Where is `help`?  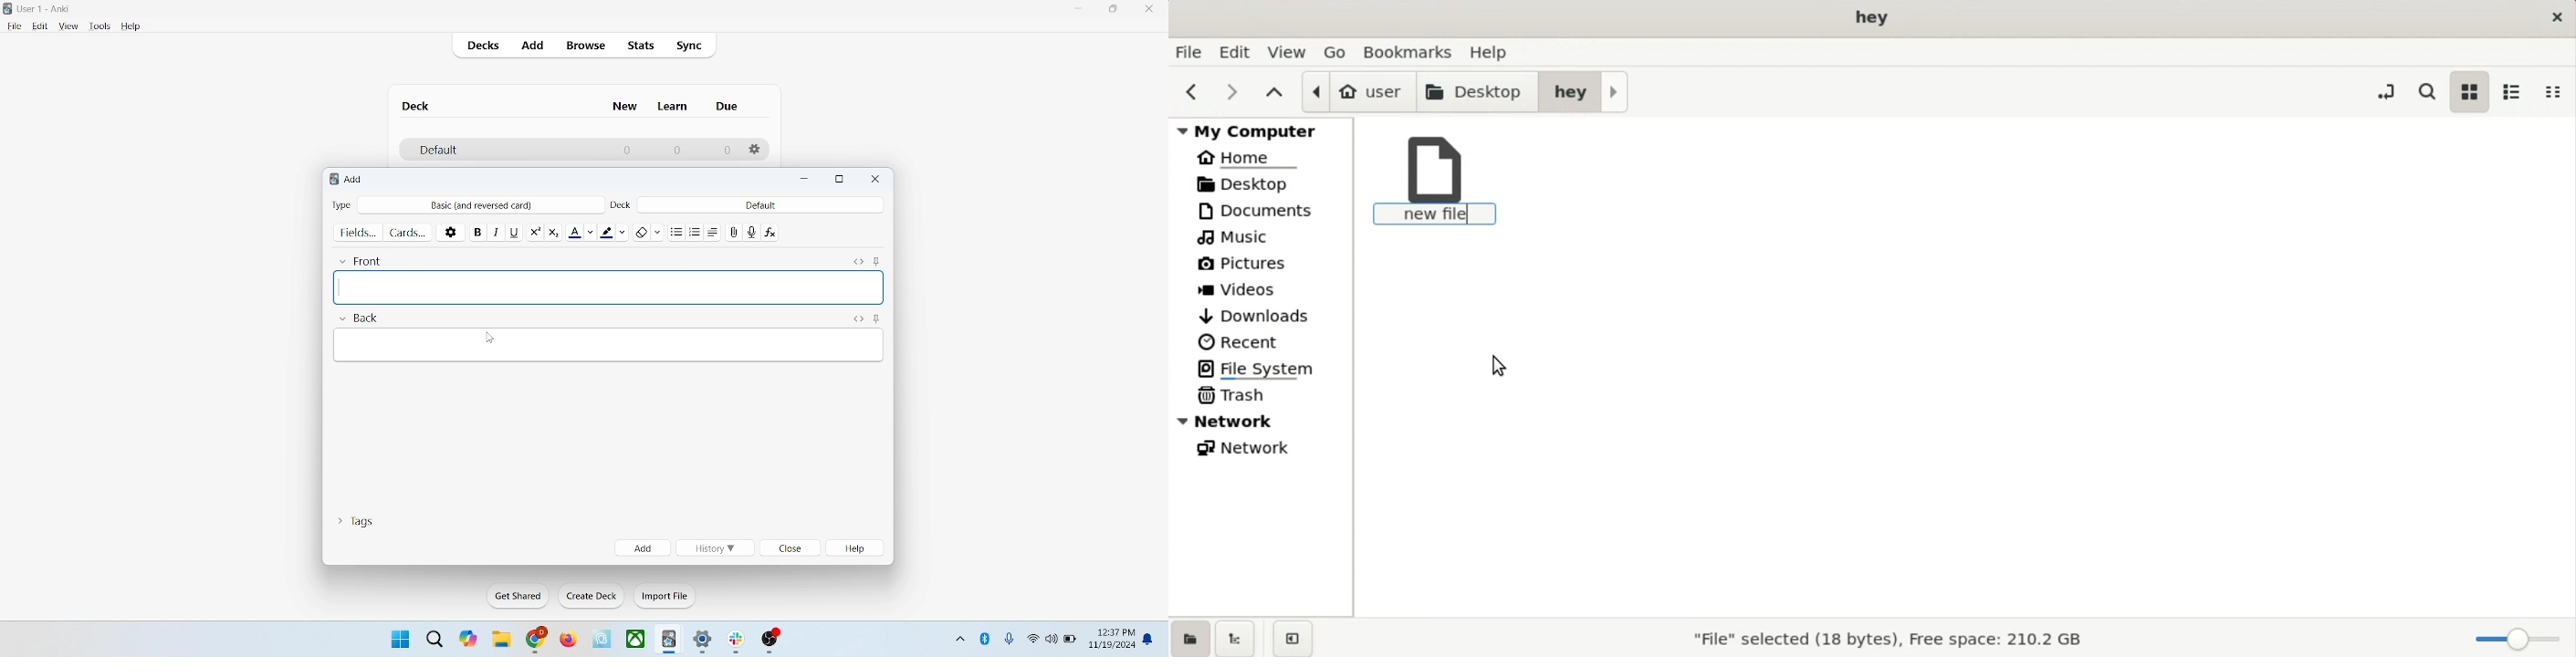
help is located at coordinates (858, 548).